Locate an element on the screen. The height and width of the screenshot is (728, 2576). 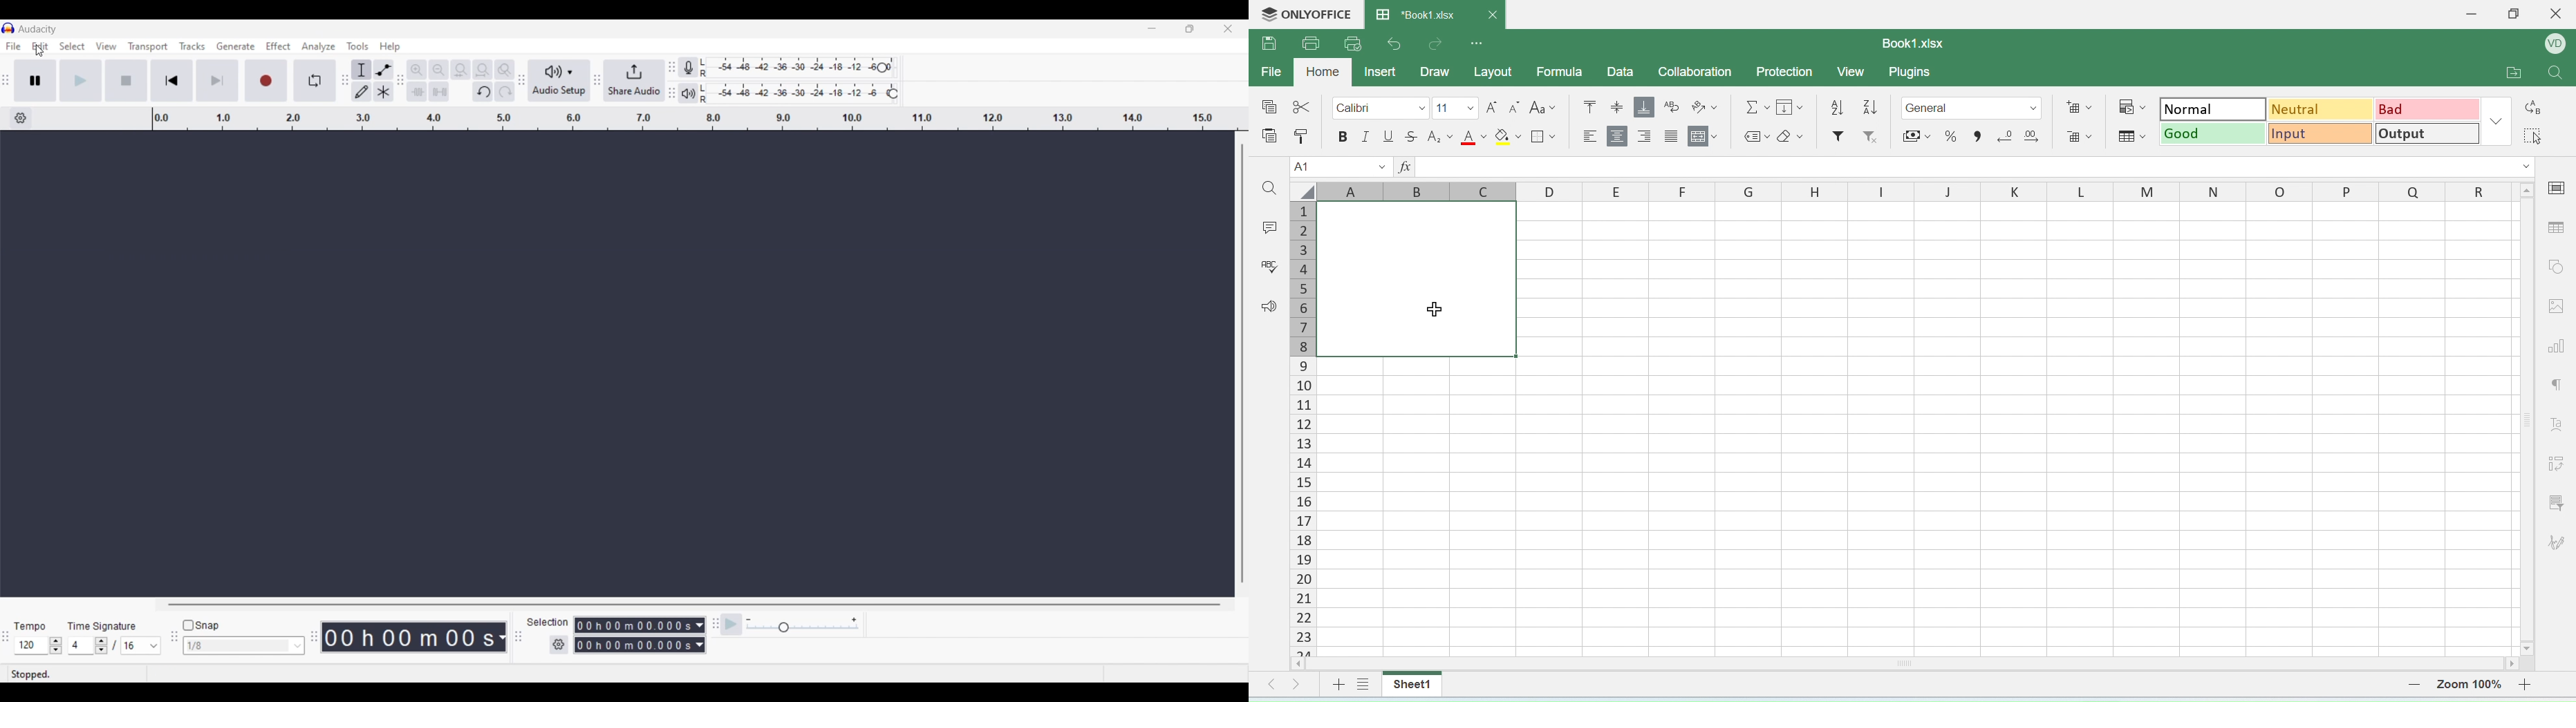
Multitool is located at coordinates (384, 92).